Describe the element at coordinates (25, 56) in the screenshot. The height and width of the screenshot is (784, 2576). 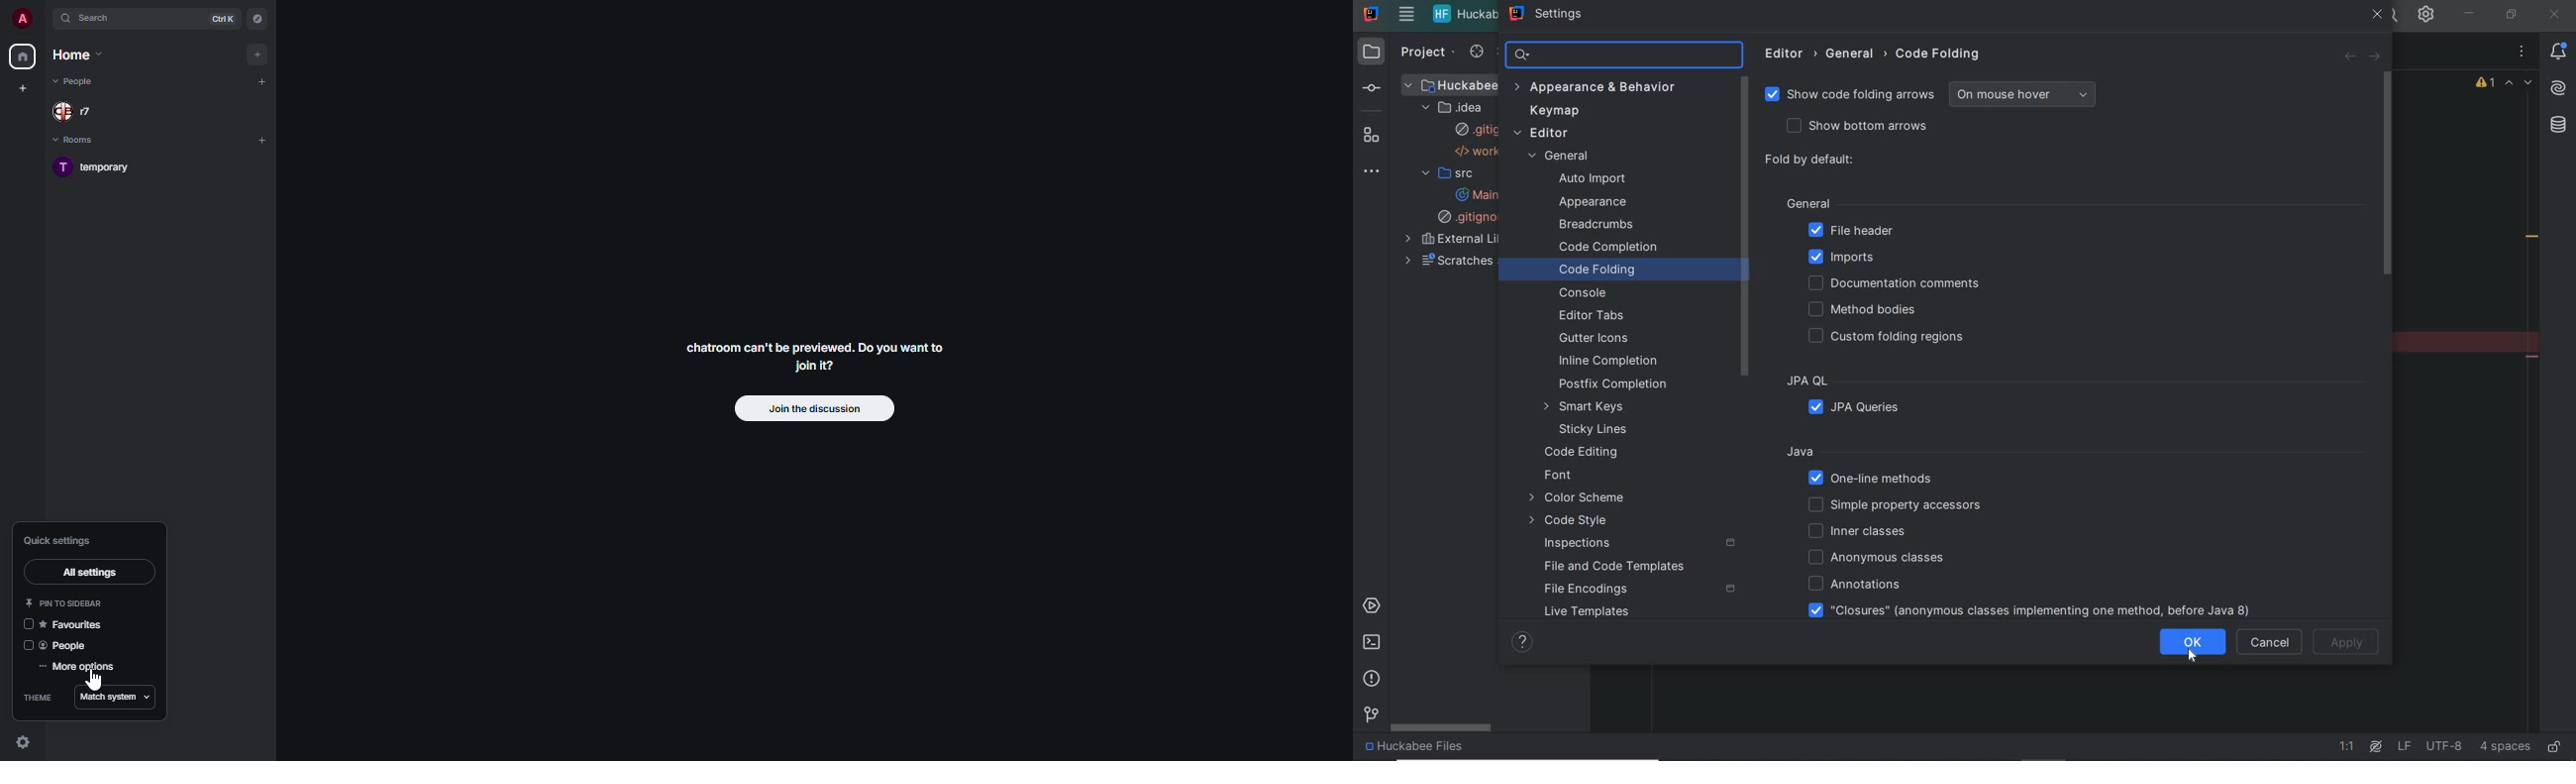
I see `home` at that location.